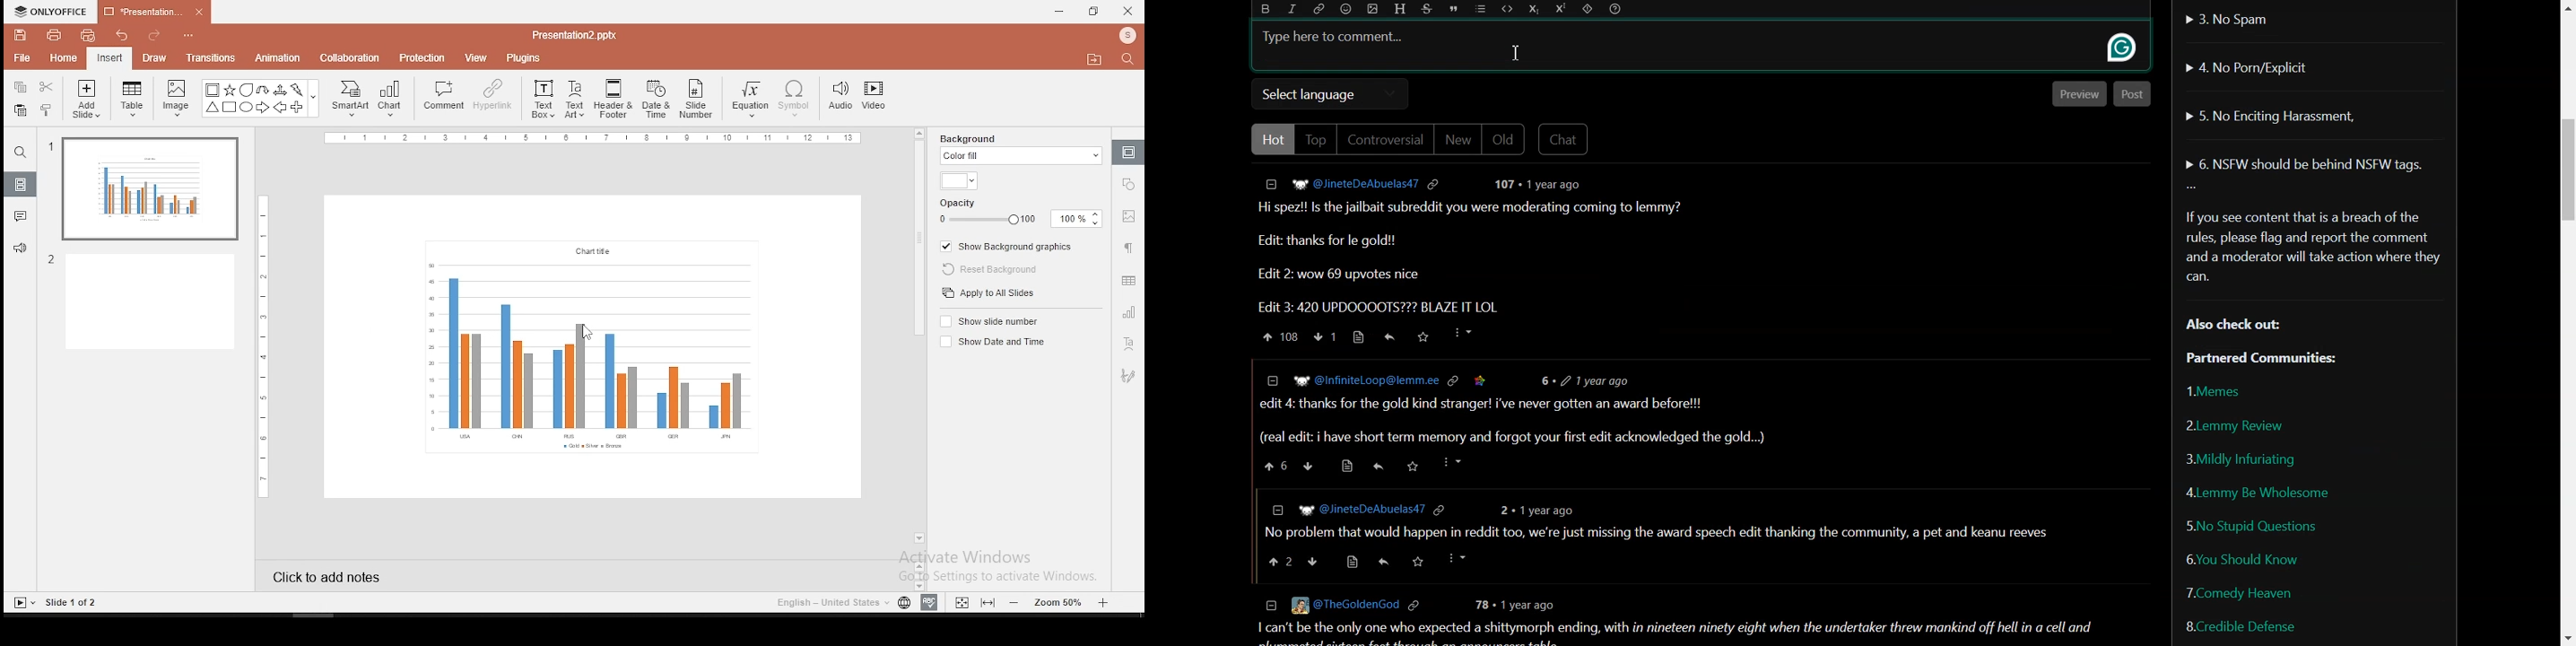 This screenshot has width=2576, height=672. What do you see at coordinates (1353, 563) in the screenshot?
I see `source` at bounding box center [1353, 563].